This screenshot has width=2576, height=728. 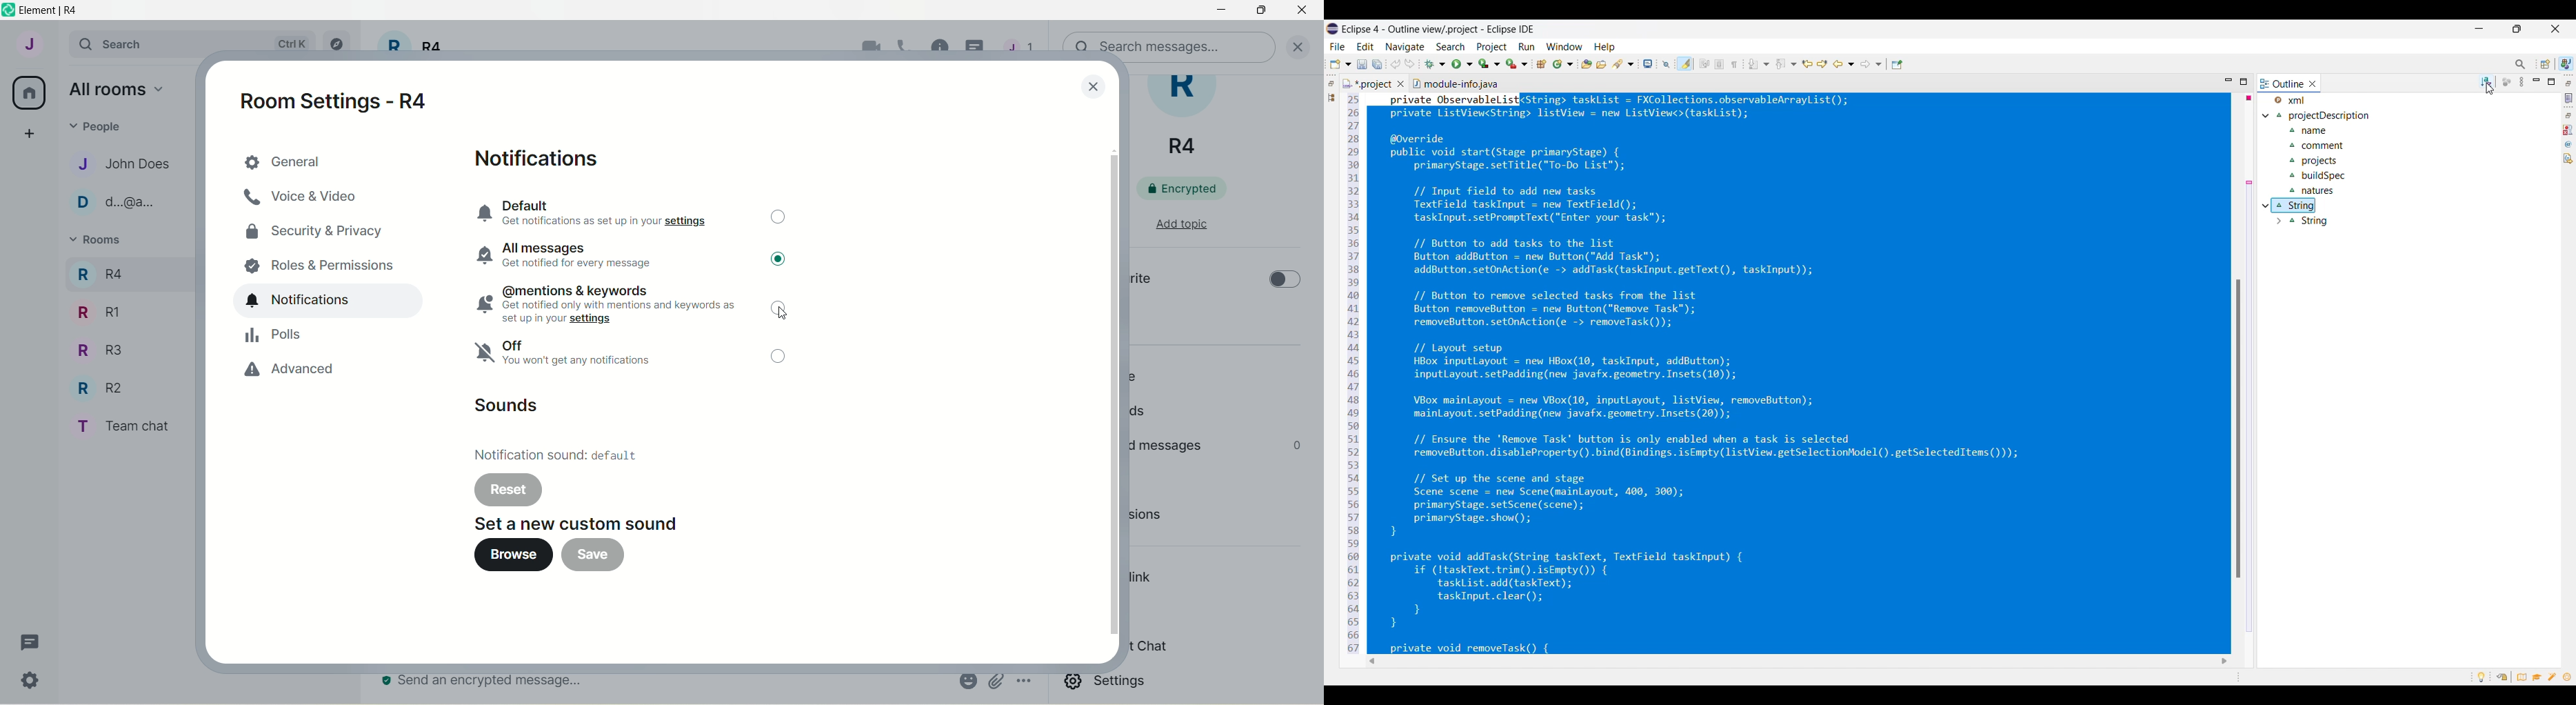 I want to click on toggle button, so click(x=777, y=219).